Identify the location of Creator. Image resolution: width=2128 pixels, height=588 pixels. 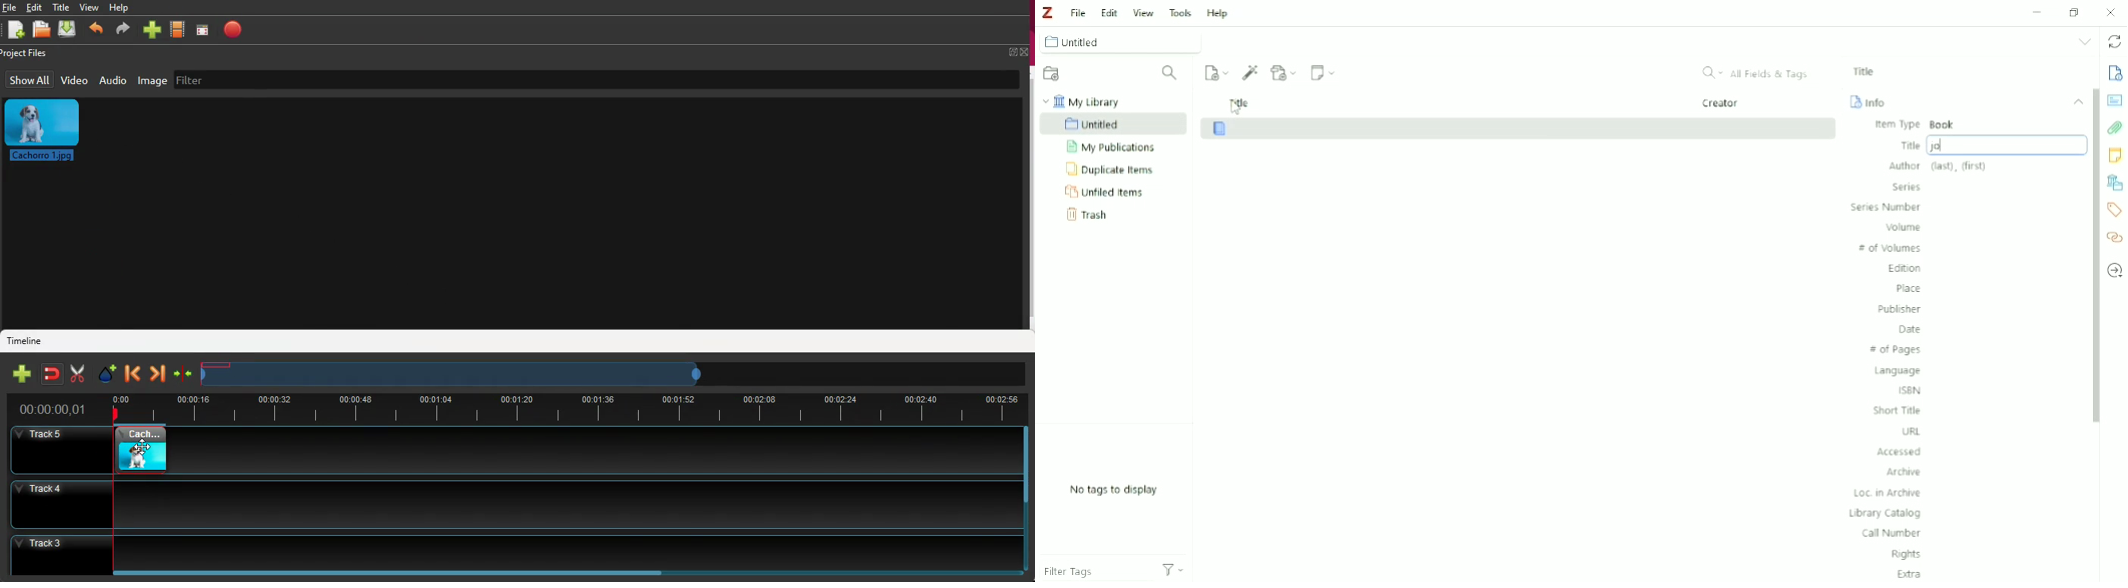
(1722, 104).